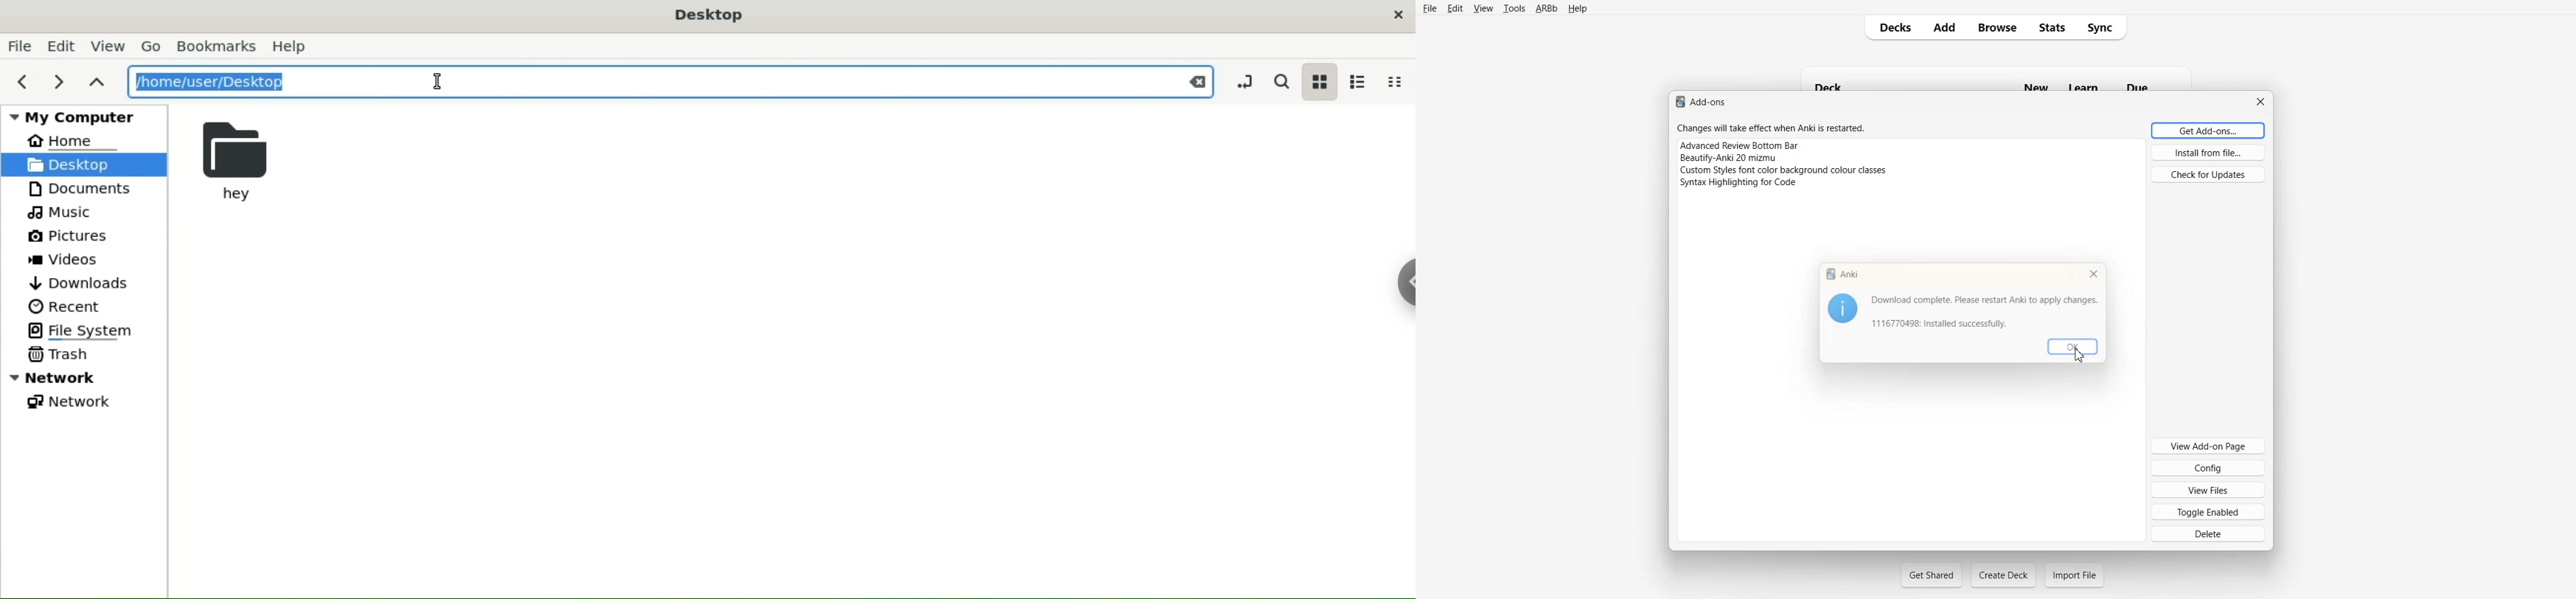 The height and width of the screenshot is (616, 2576). Describe the element at coordinates (1909, 157) in the screenshot. I see `Beautifv-Anki 20 mizmu` at that location.